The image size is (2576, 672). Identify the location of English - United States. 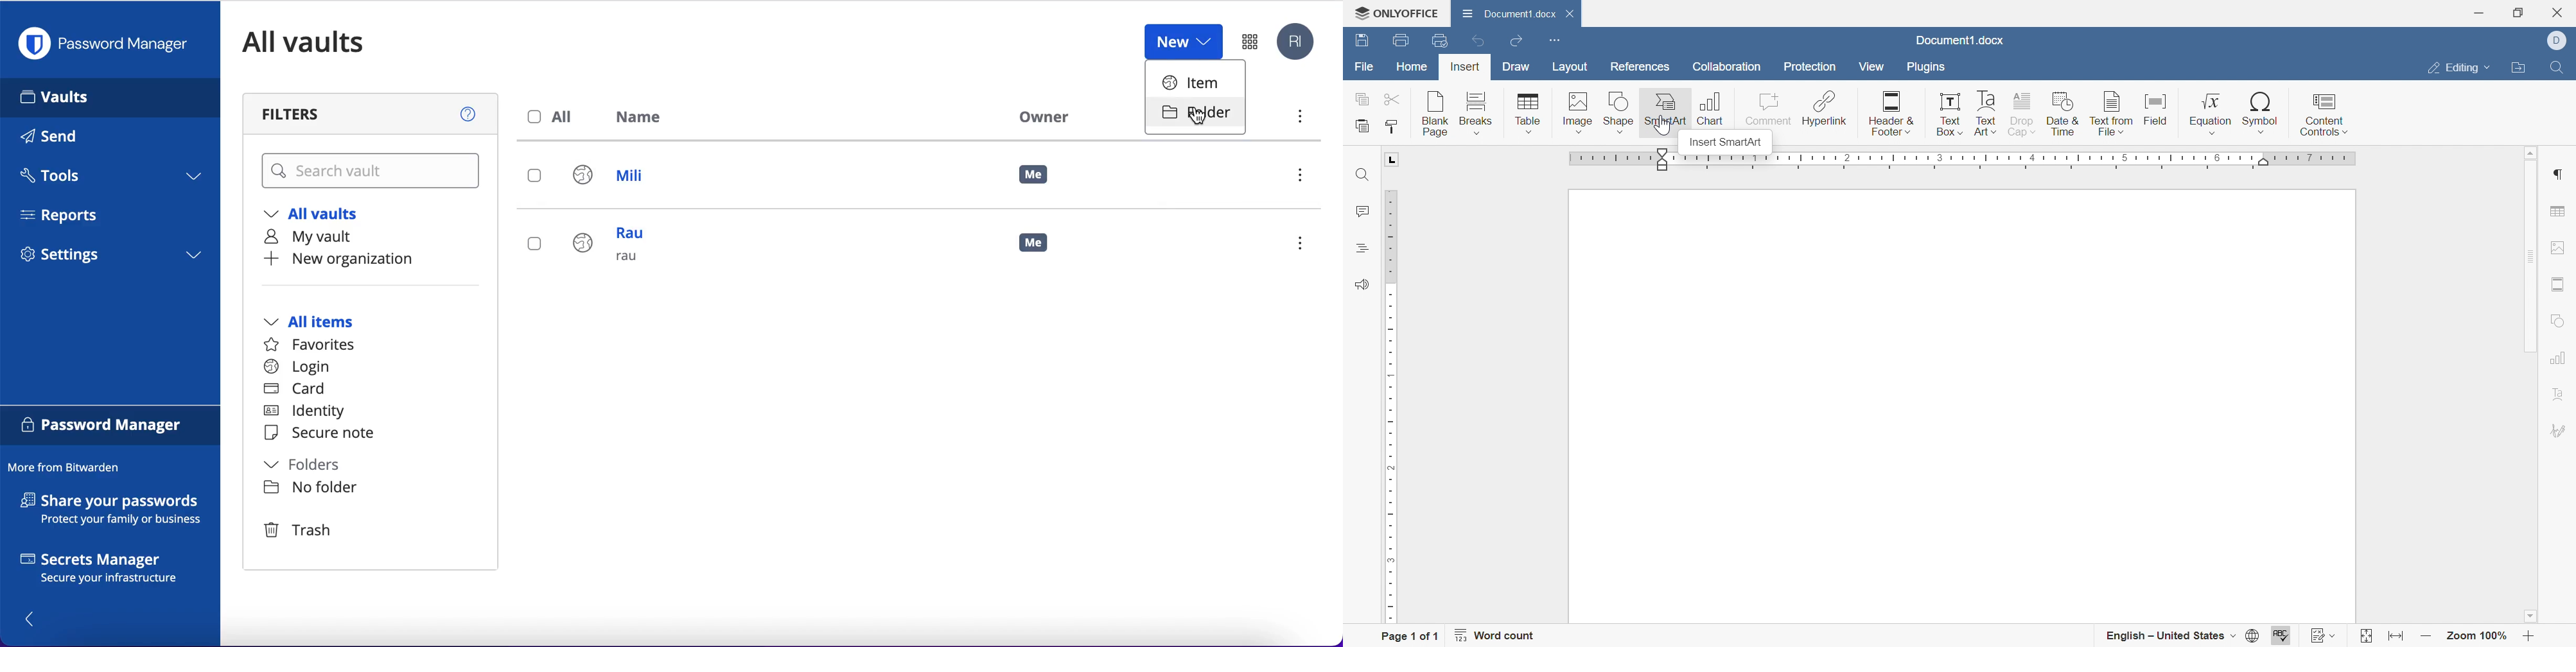
(2169, 635).